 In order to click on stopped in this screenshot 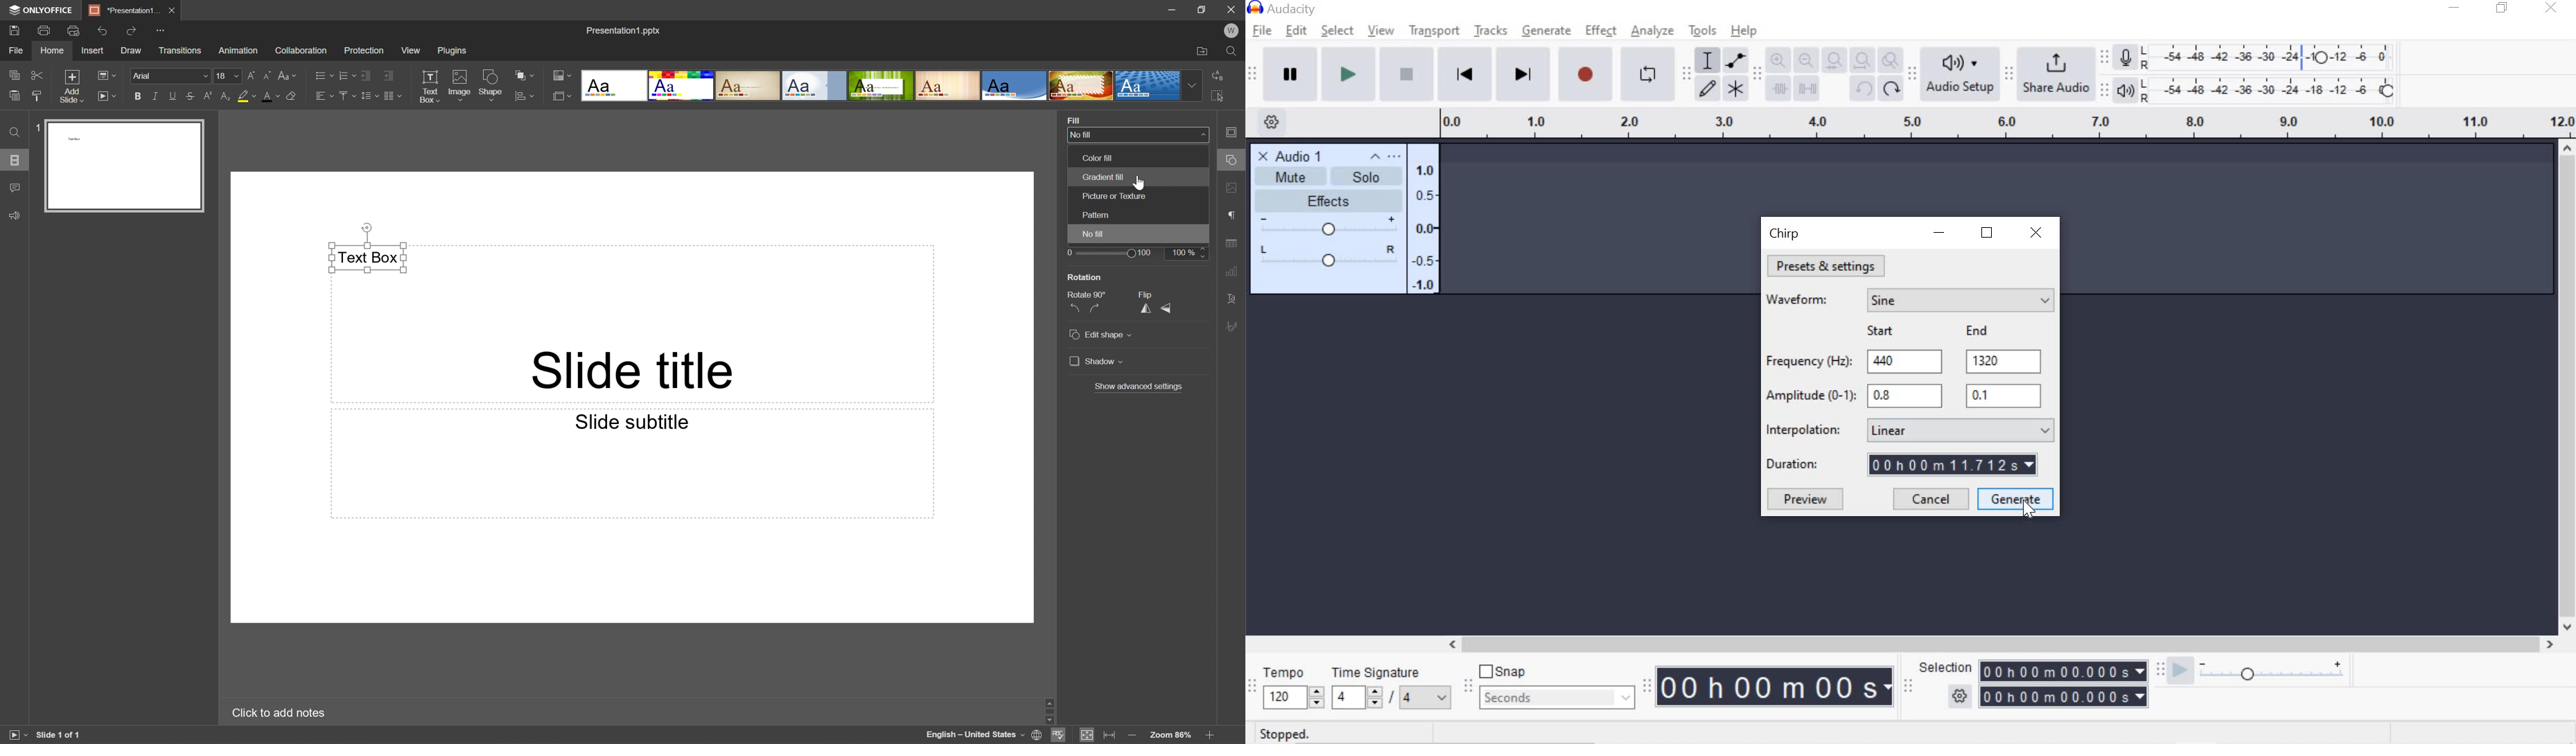, I will do `click(1286, 734)`.